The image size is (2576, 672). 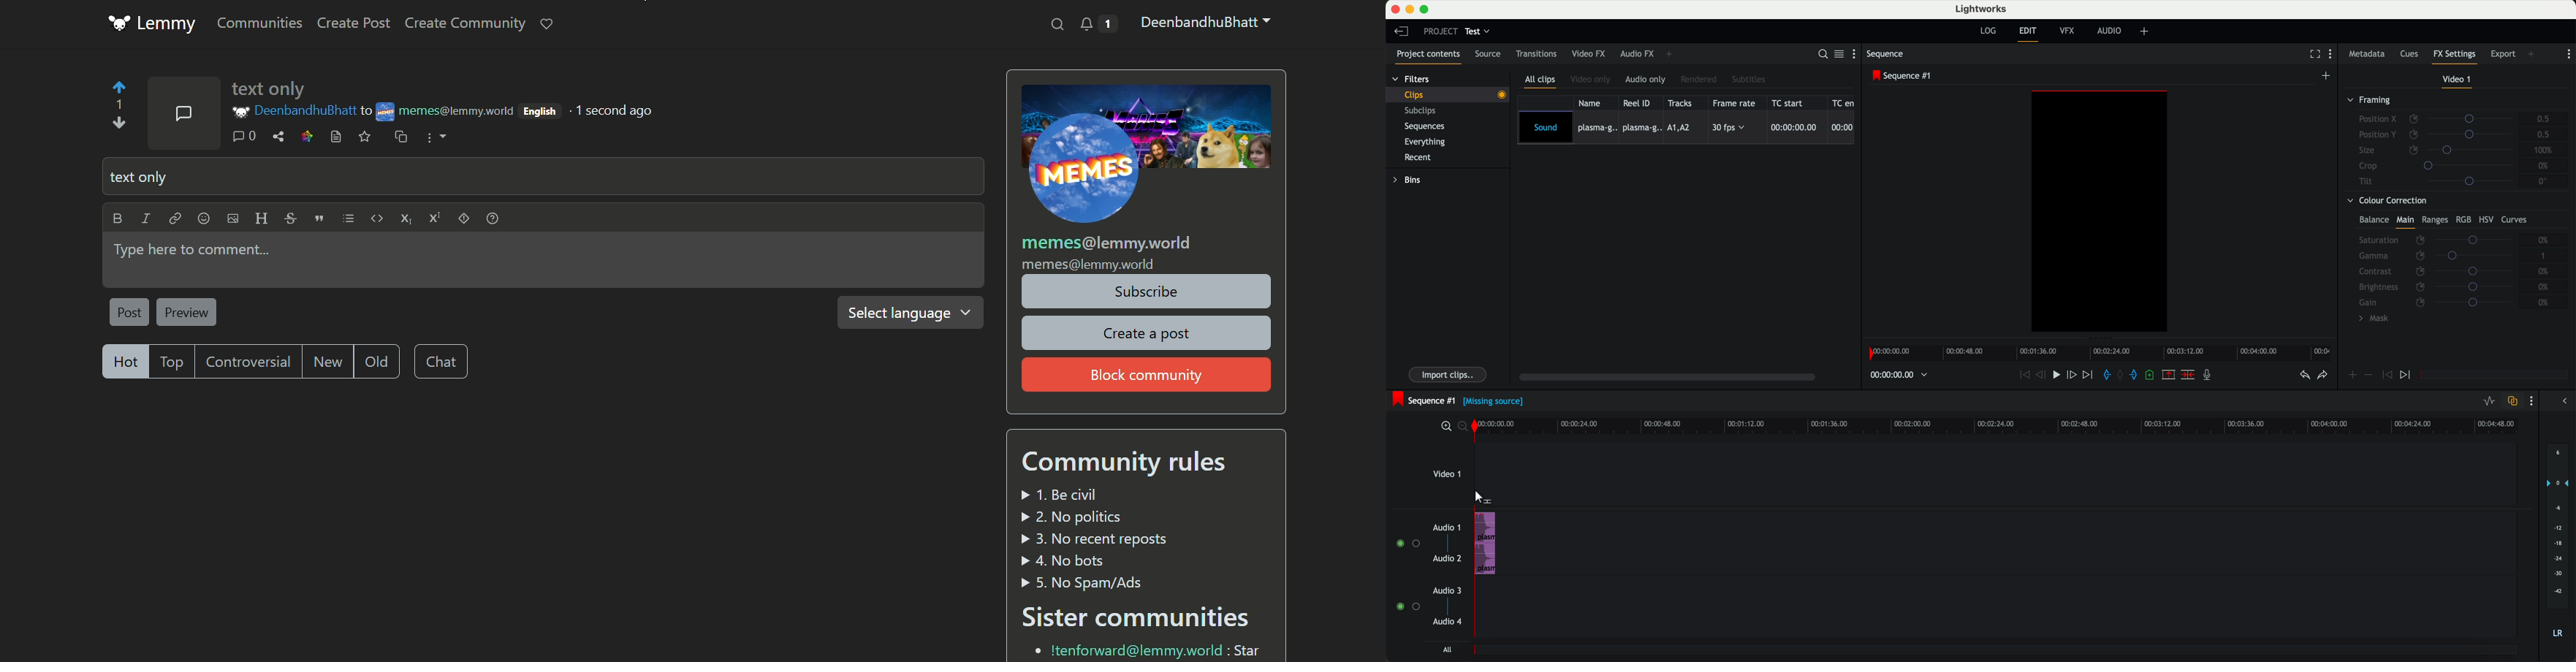 What do you see at coordinates (308, 137) in the screenshot?
I see `view` at bounding box center [308, 137].